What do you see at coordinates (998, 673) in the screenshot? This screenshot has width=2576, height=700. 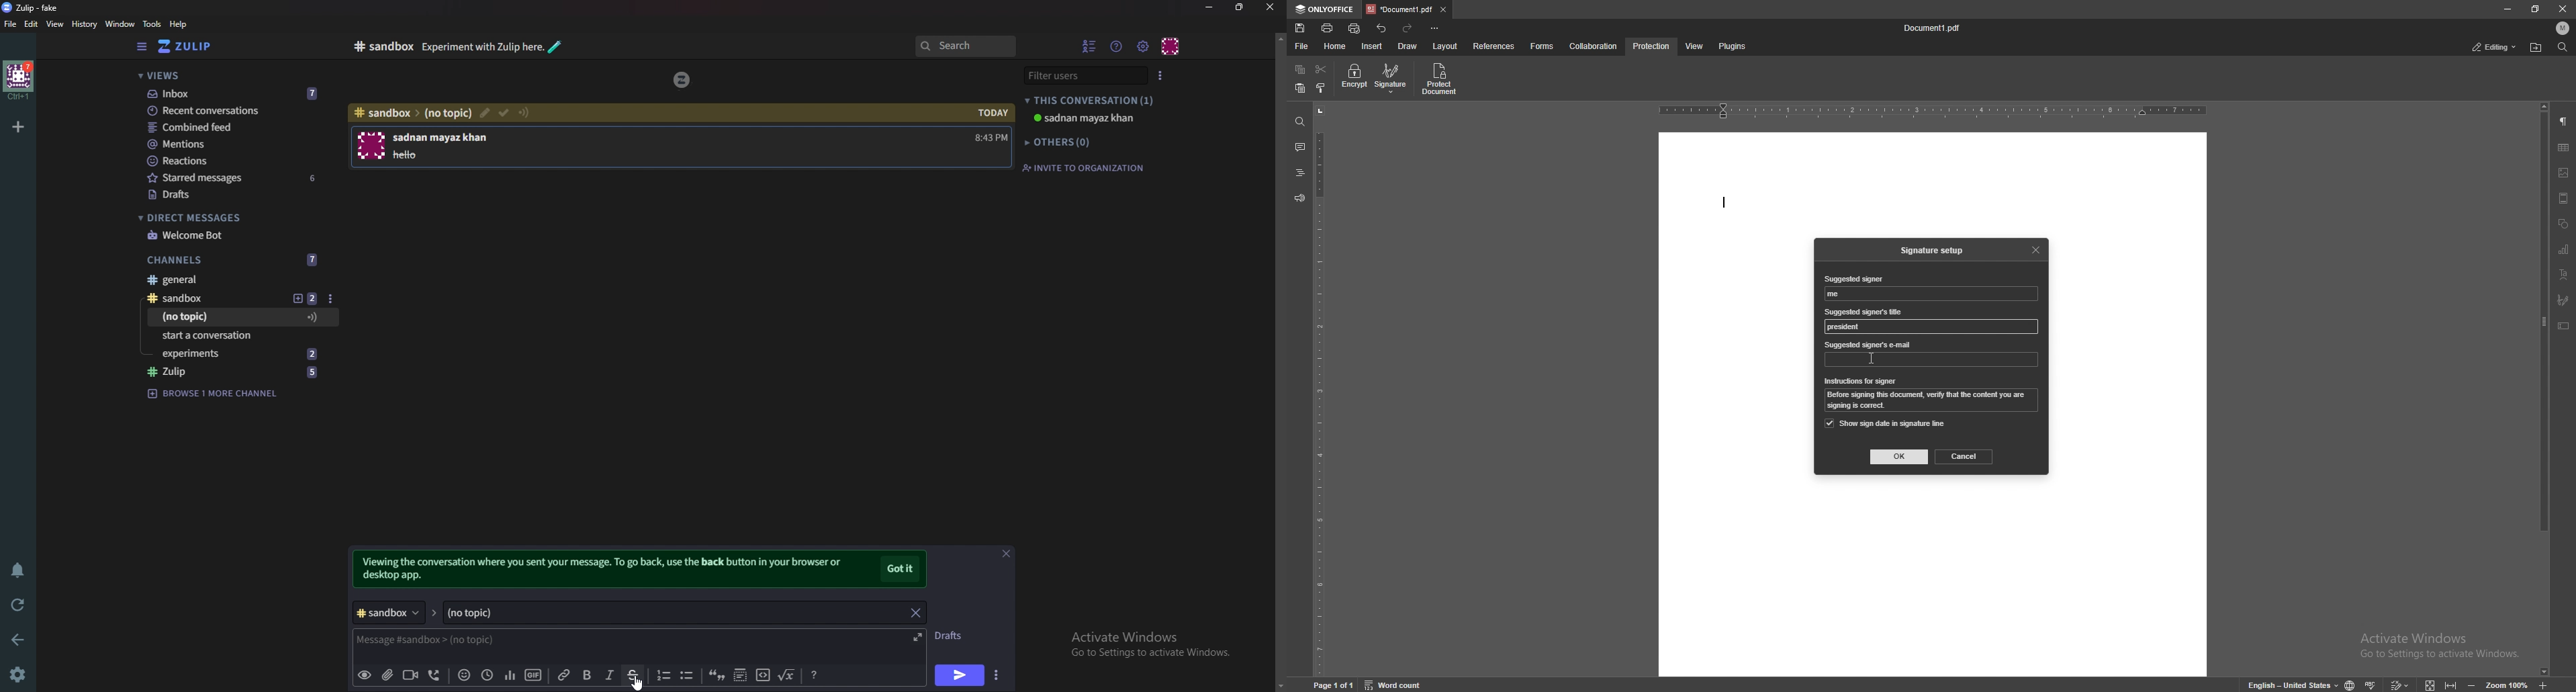 I see `Send options` at bounding box center [998, 673].